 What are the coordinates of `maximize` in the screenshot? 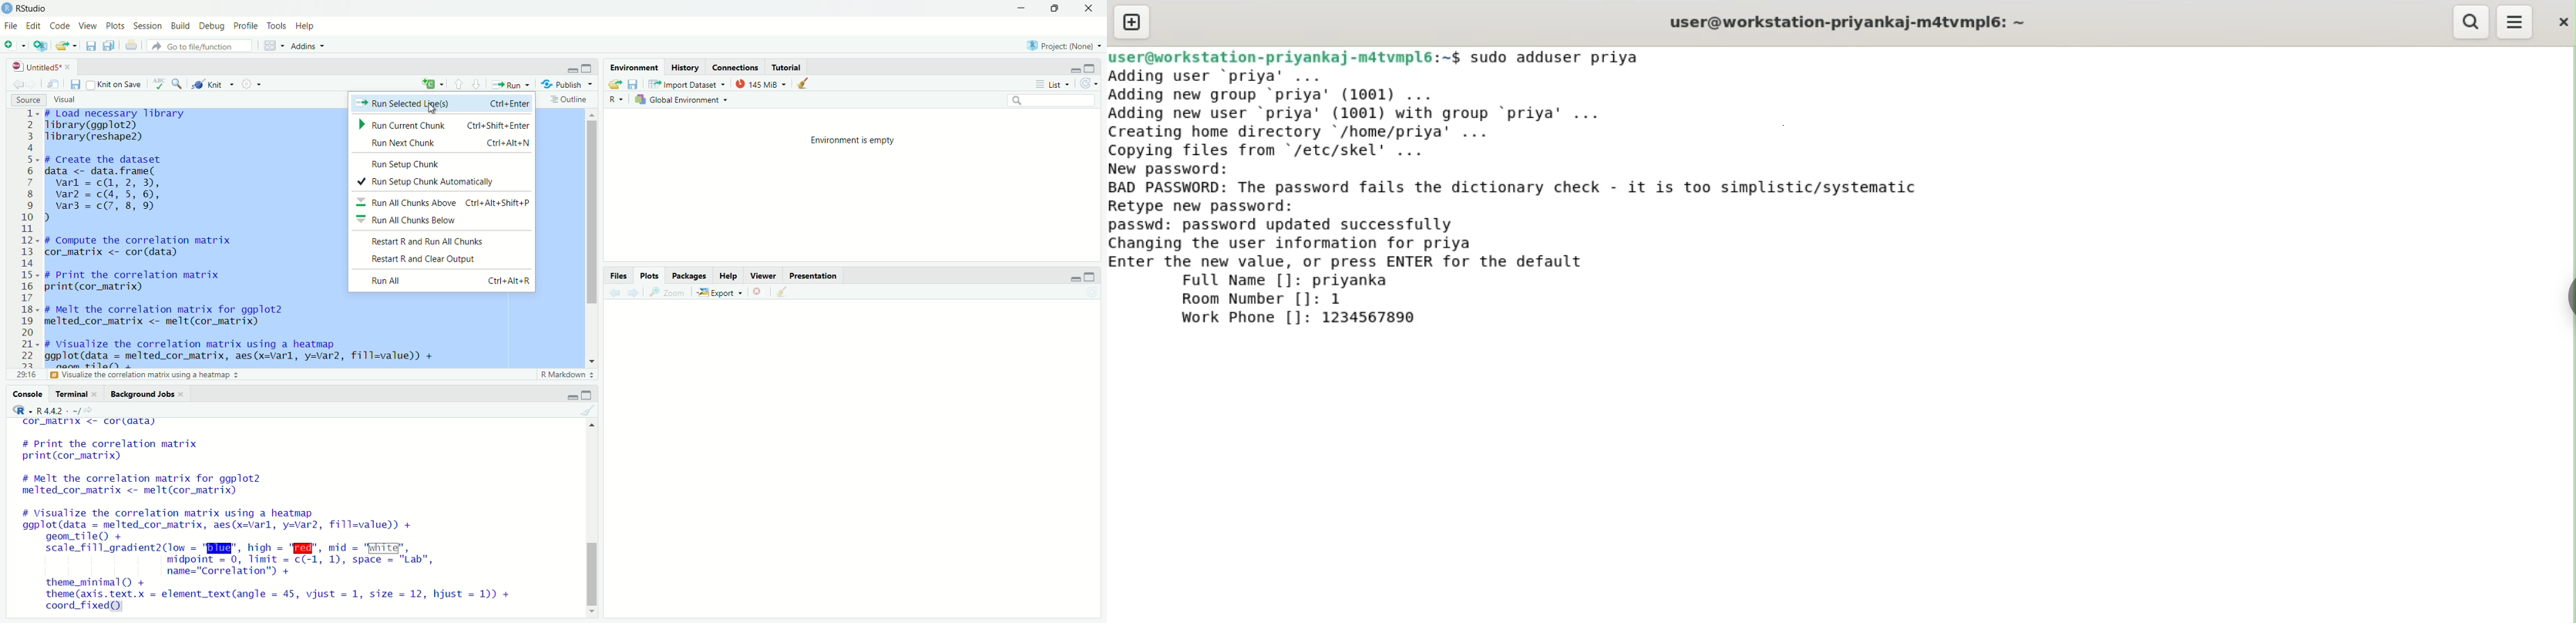 It's located at (1091, 277).